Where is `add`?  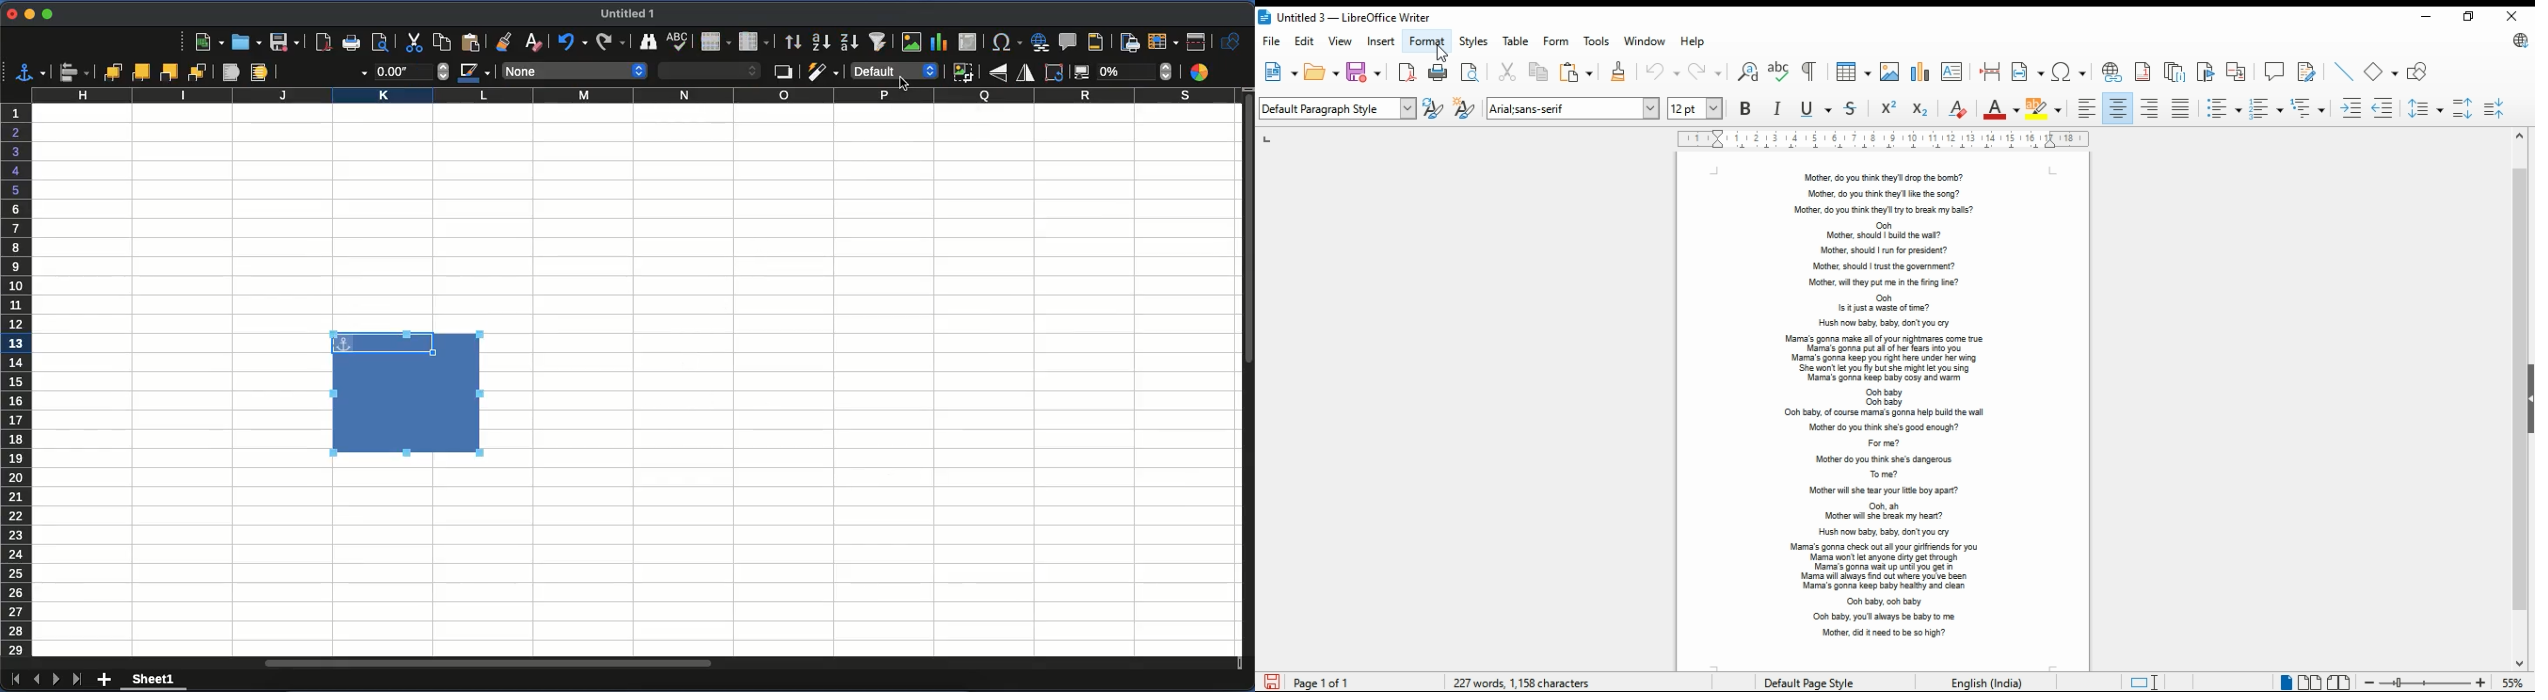
add is located at coordinates (106, 677).